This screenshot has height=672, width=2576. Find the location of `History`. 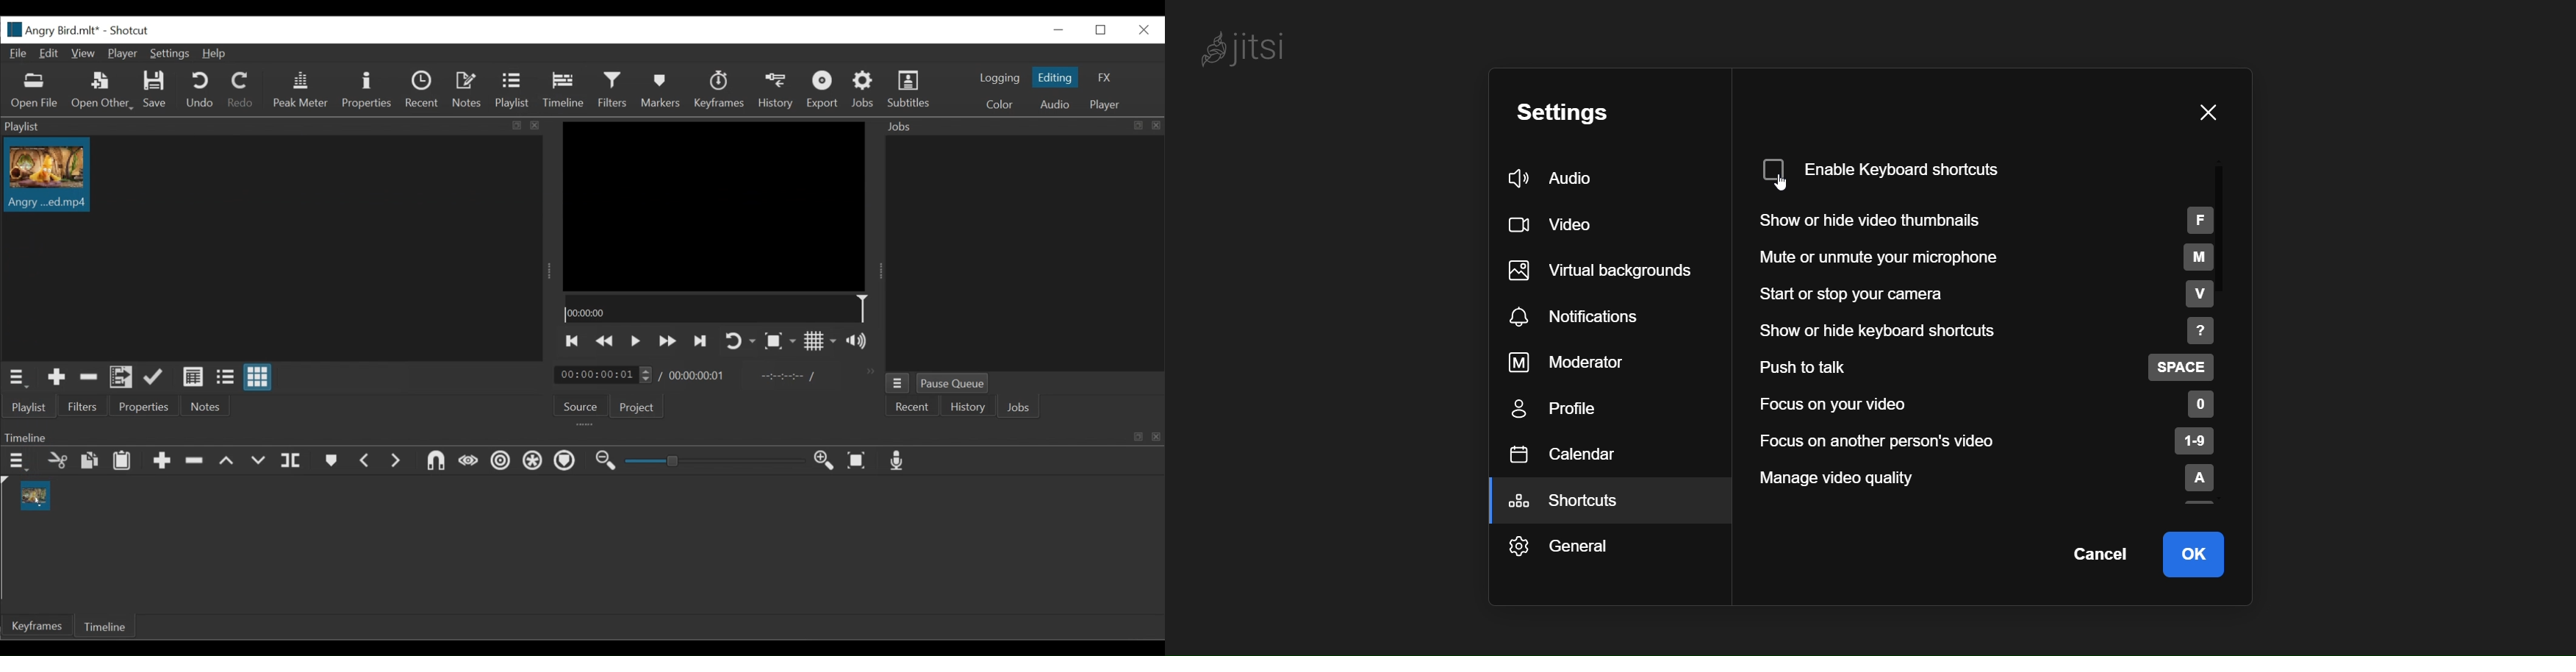

History is located at coordinates (968, 407).